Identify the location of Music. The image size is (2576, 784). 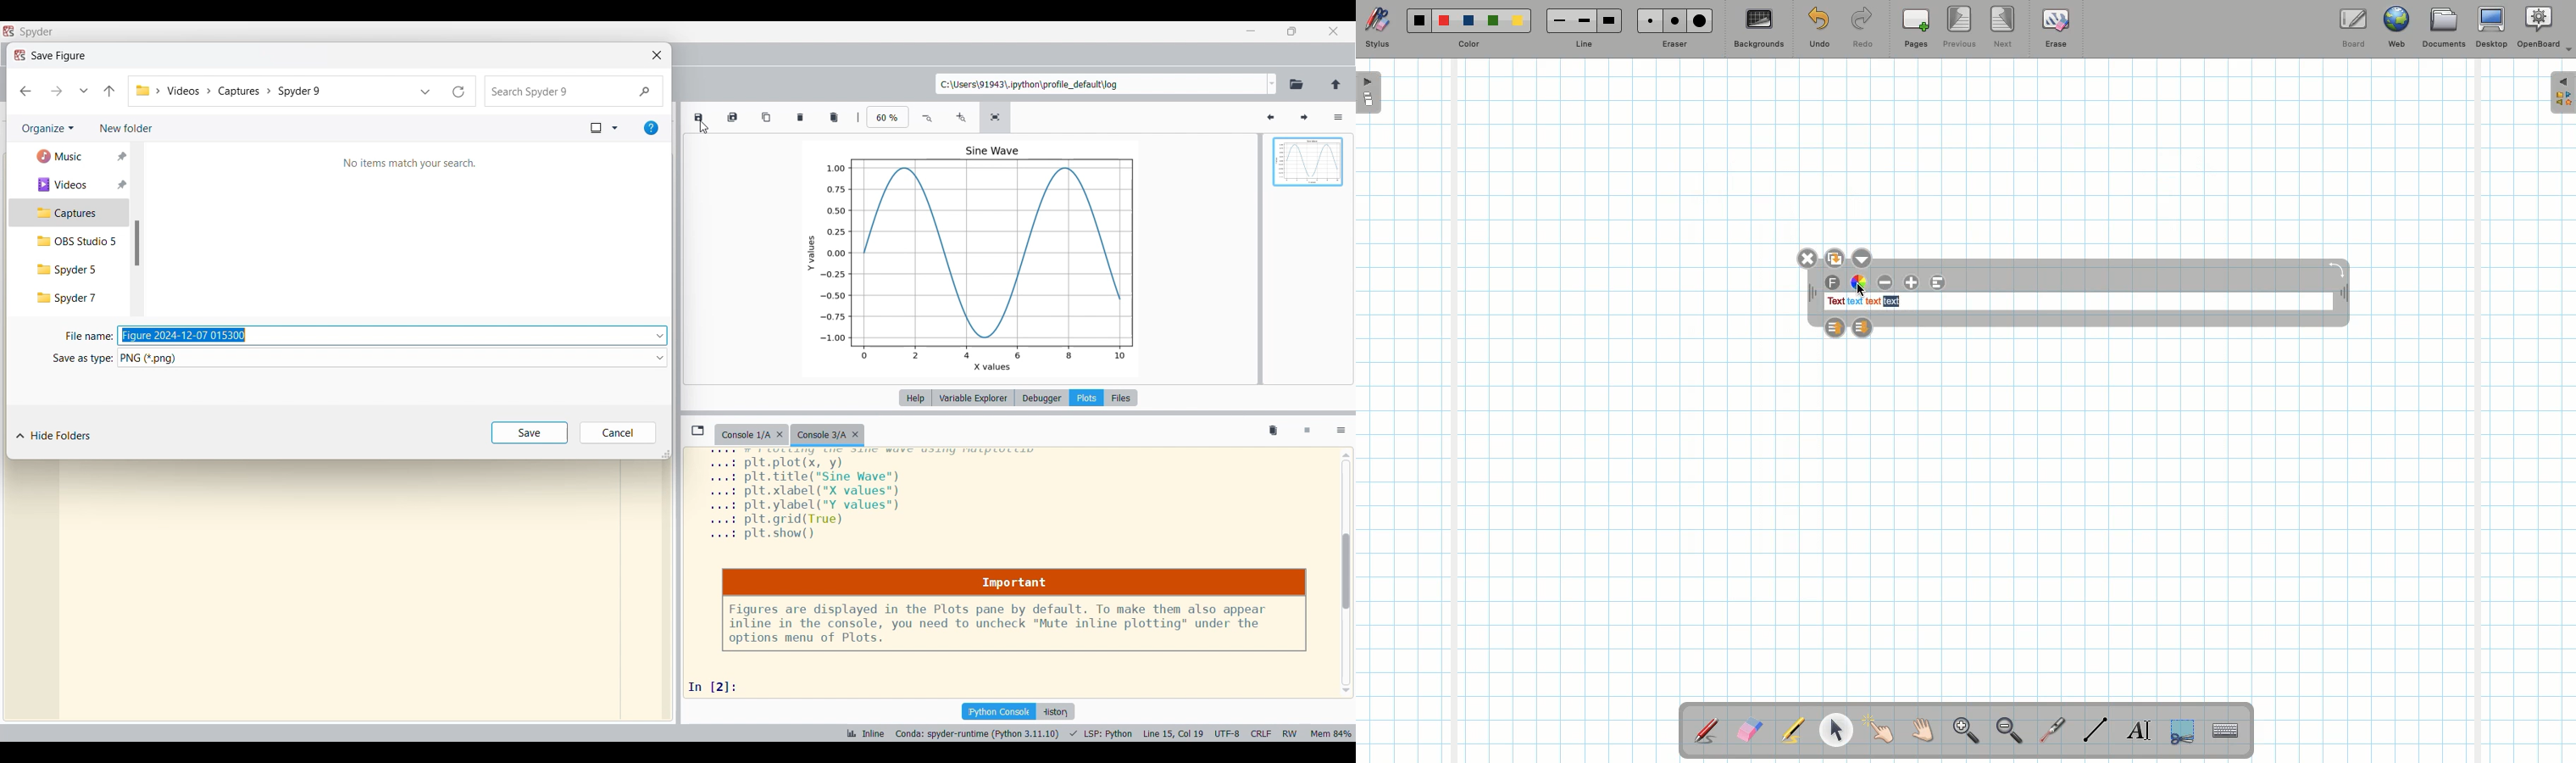
(69, 156).